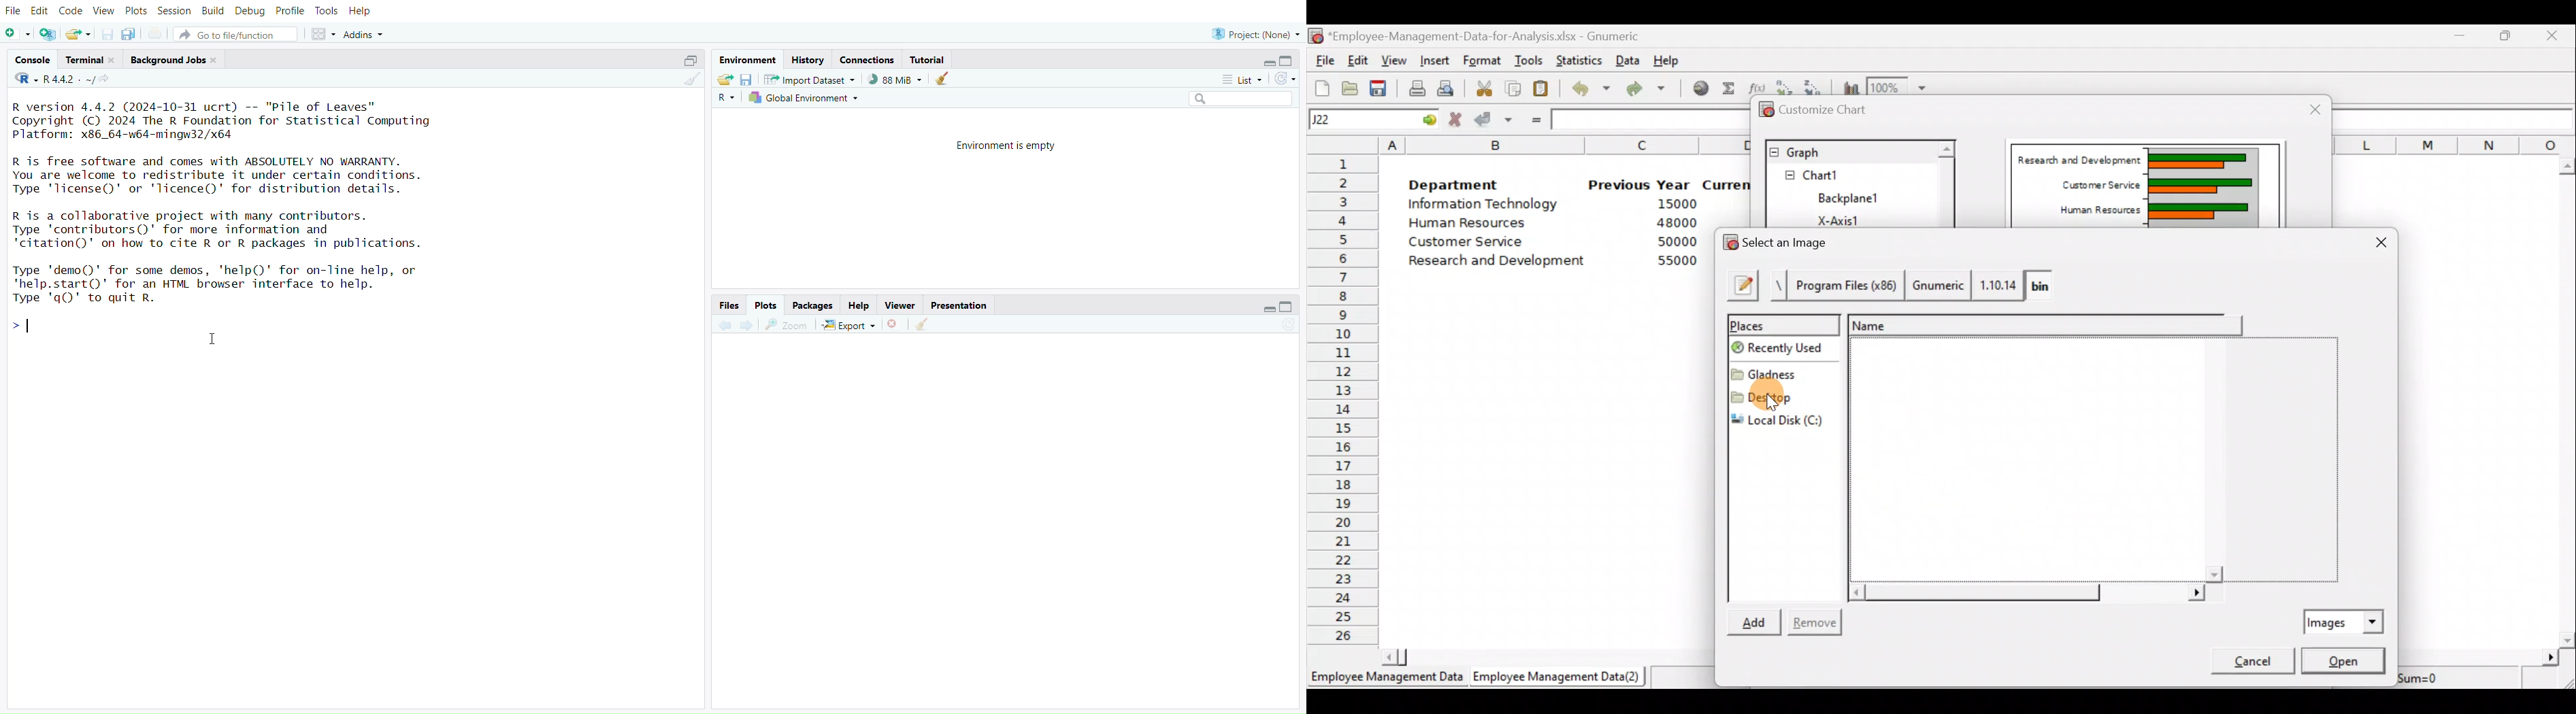 This screenshot has width=2576, height=728. What do you see at coordinates (2248, 664) in the screenshot?
I see `Cancel` at bounding box center [2248, 664].